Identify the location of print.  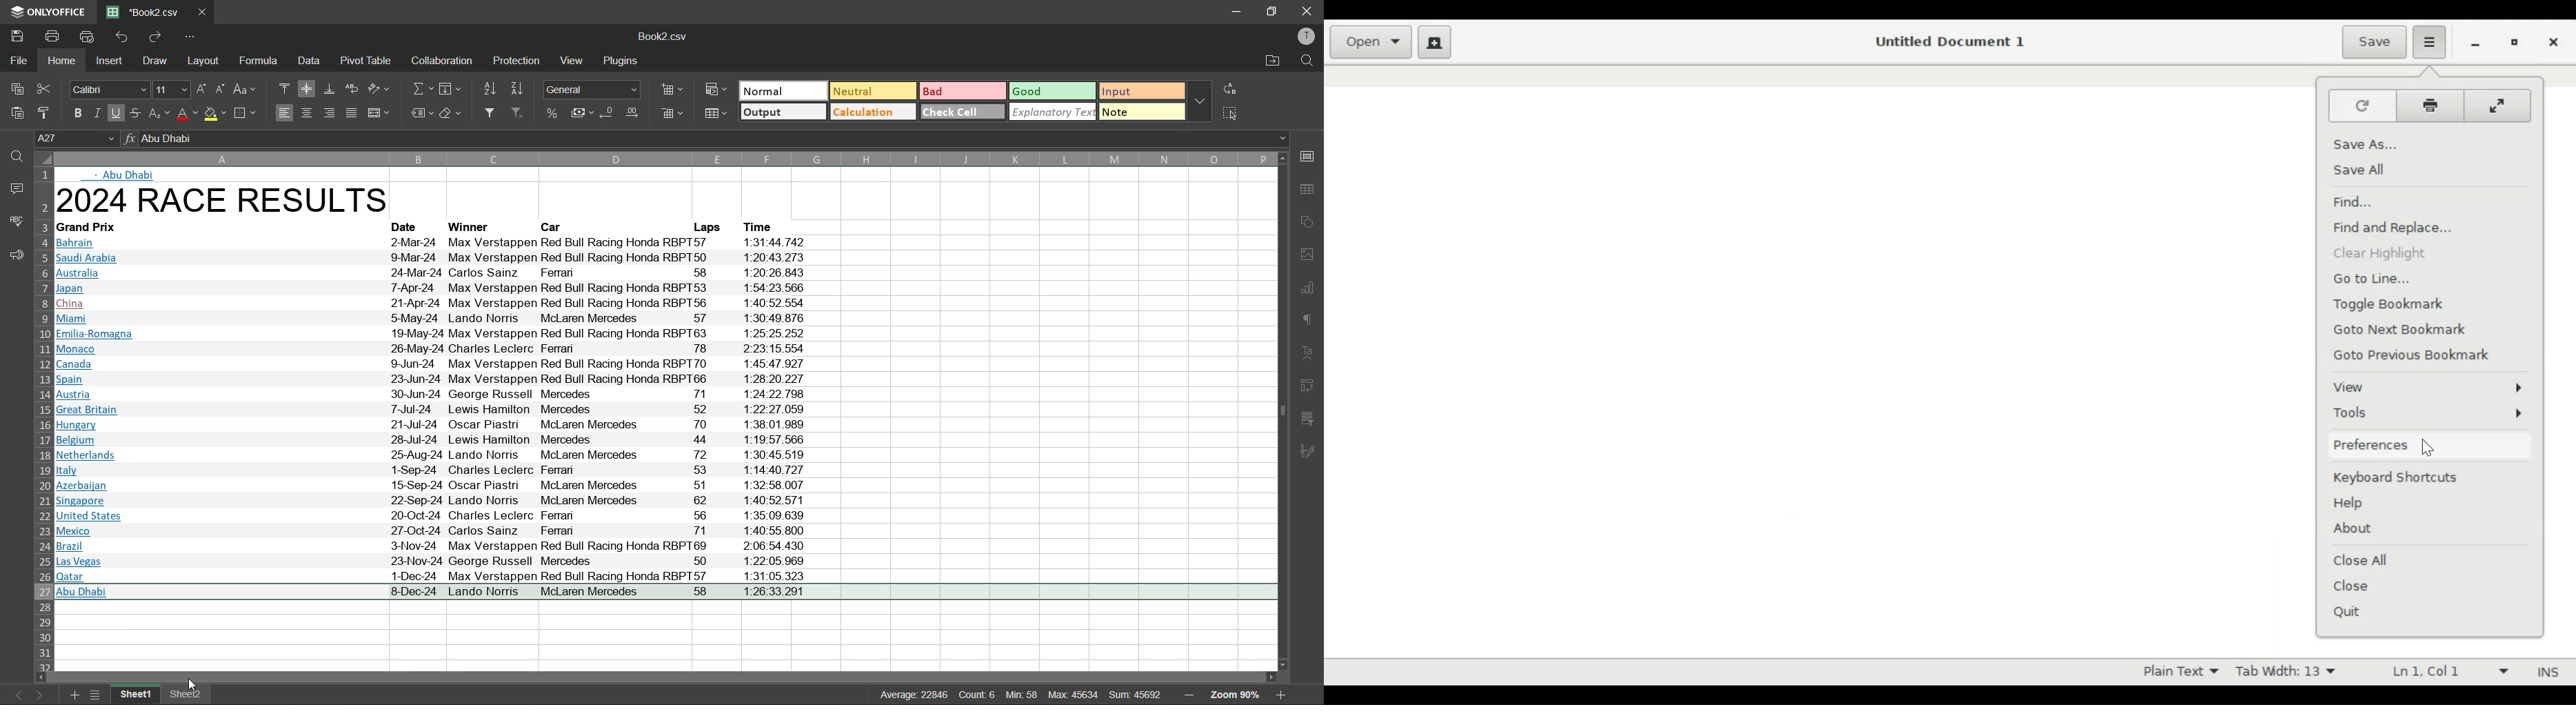
(52, 35).